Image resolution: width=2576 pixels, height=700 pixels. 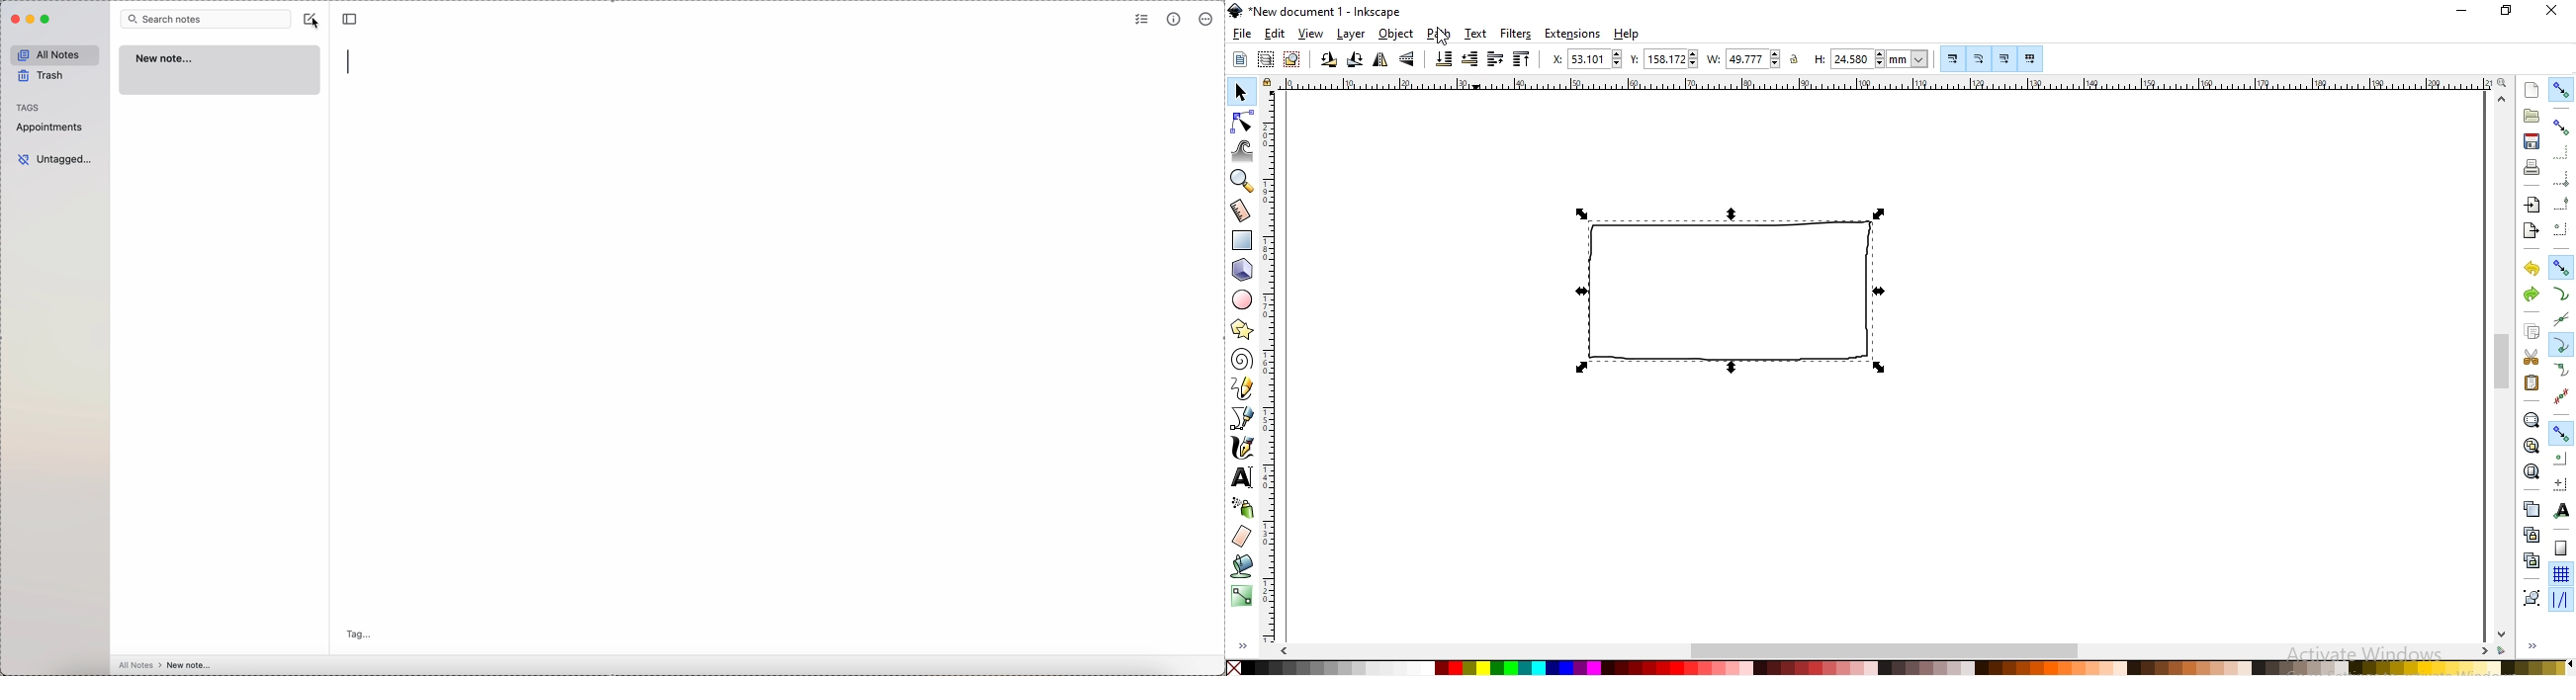 What do you see at coordinates (1242, 448) in the screenshot?
I see `draw  calligraphic or brush strokes` at bounding box center [1242, 448].